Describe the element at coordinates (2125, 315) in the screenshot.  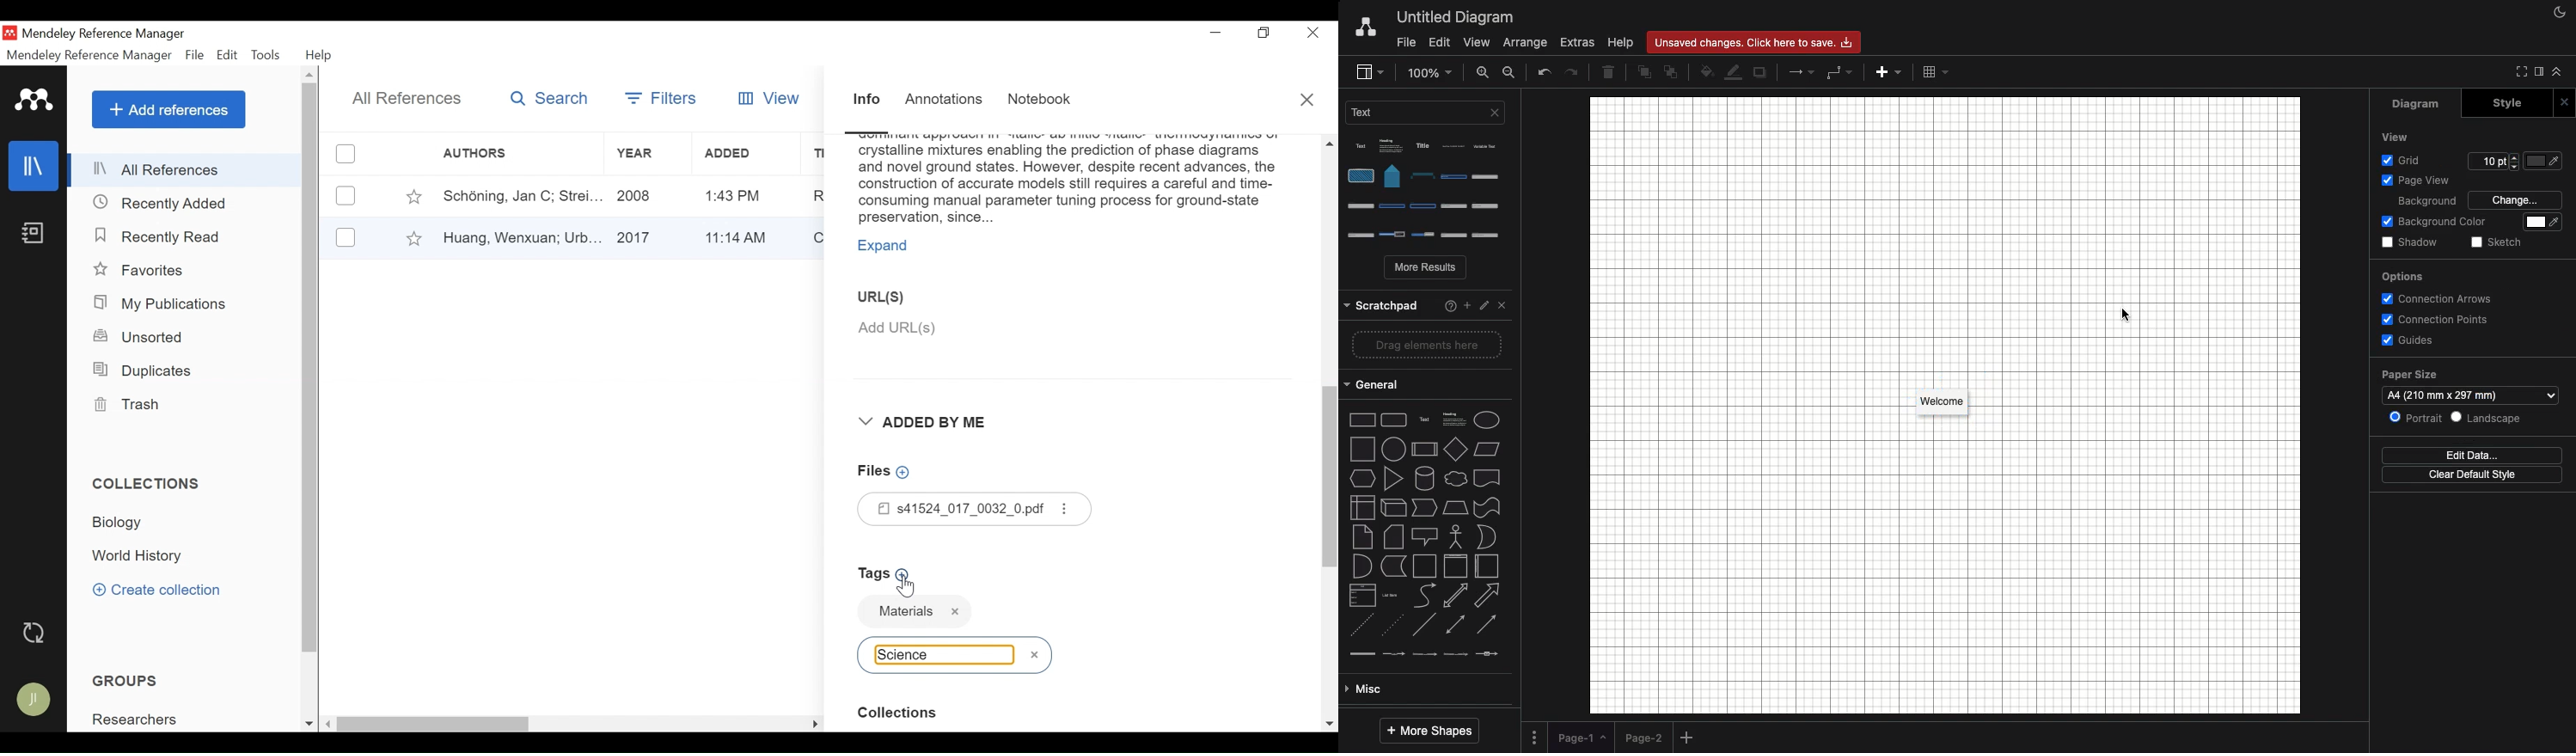
I see `Click` at that location.